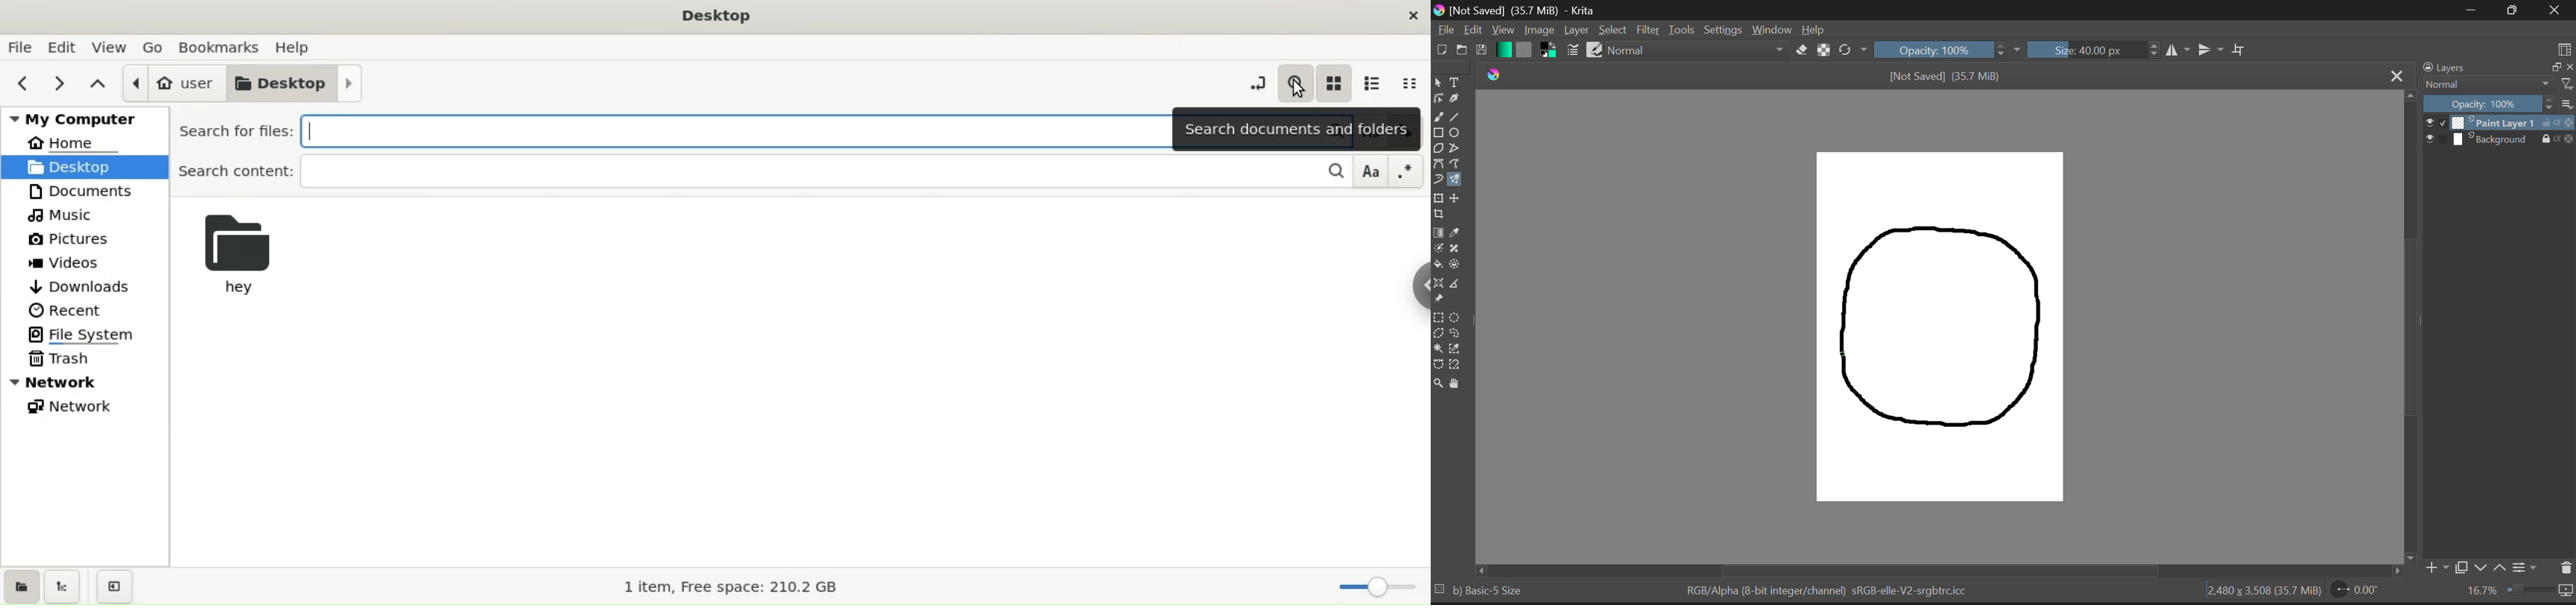 The height and width of the screenshot is (616, 2576). Describe the element at coordinates (1438, 263) in the screenshot. I see `Fill` at that location.